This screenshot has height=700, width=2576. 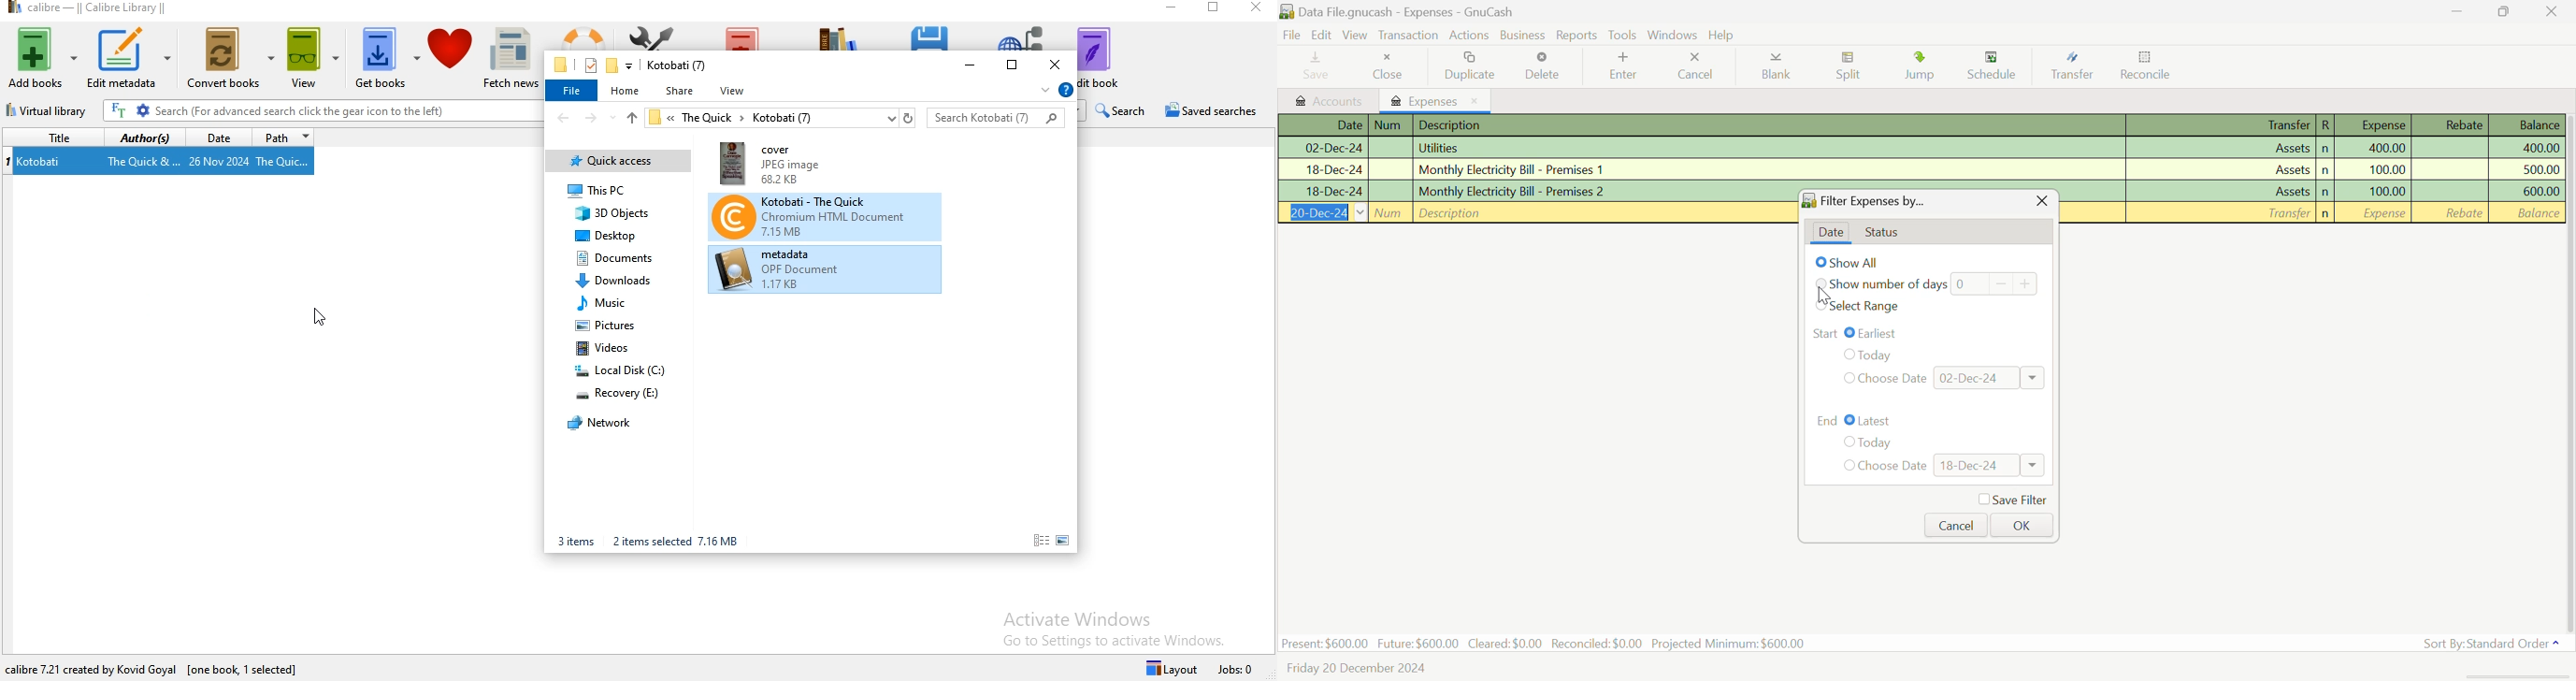 What do you see at coordinates (971, 65) in the screenshot?
I see `minimise` at bounding box center [971, 65].